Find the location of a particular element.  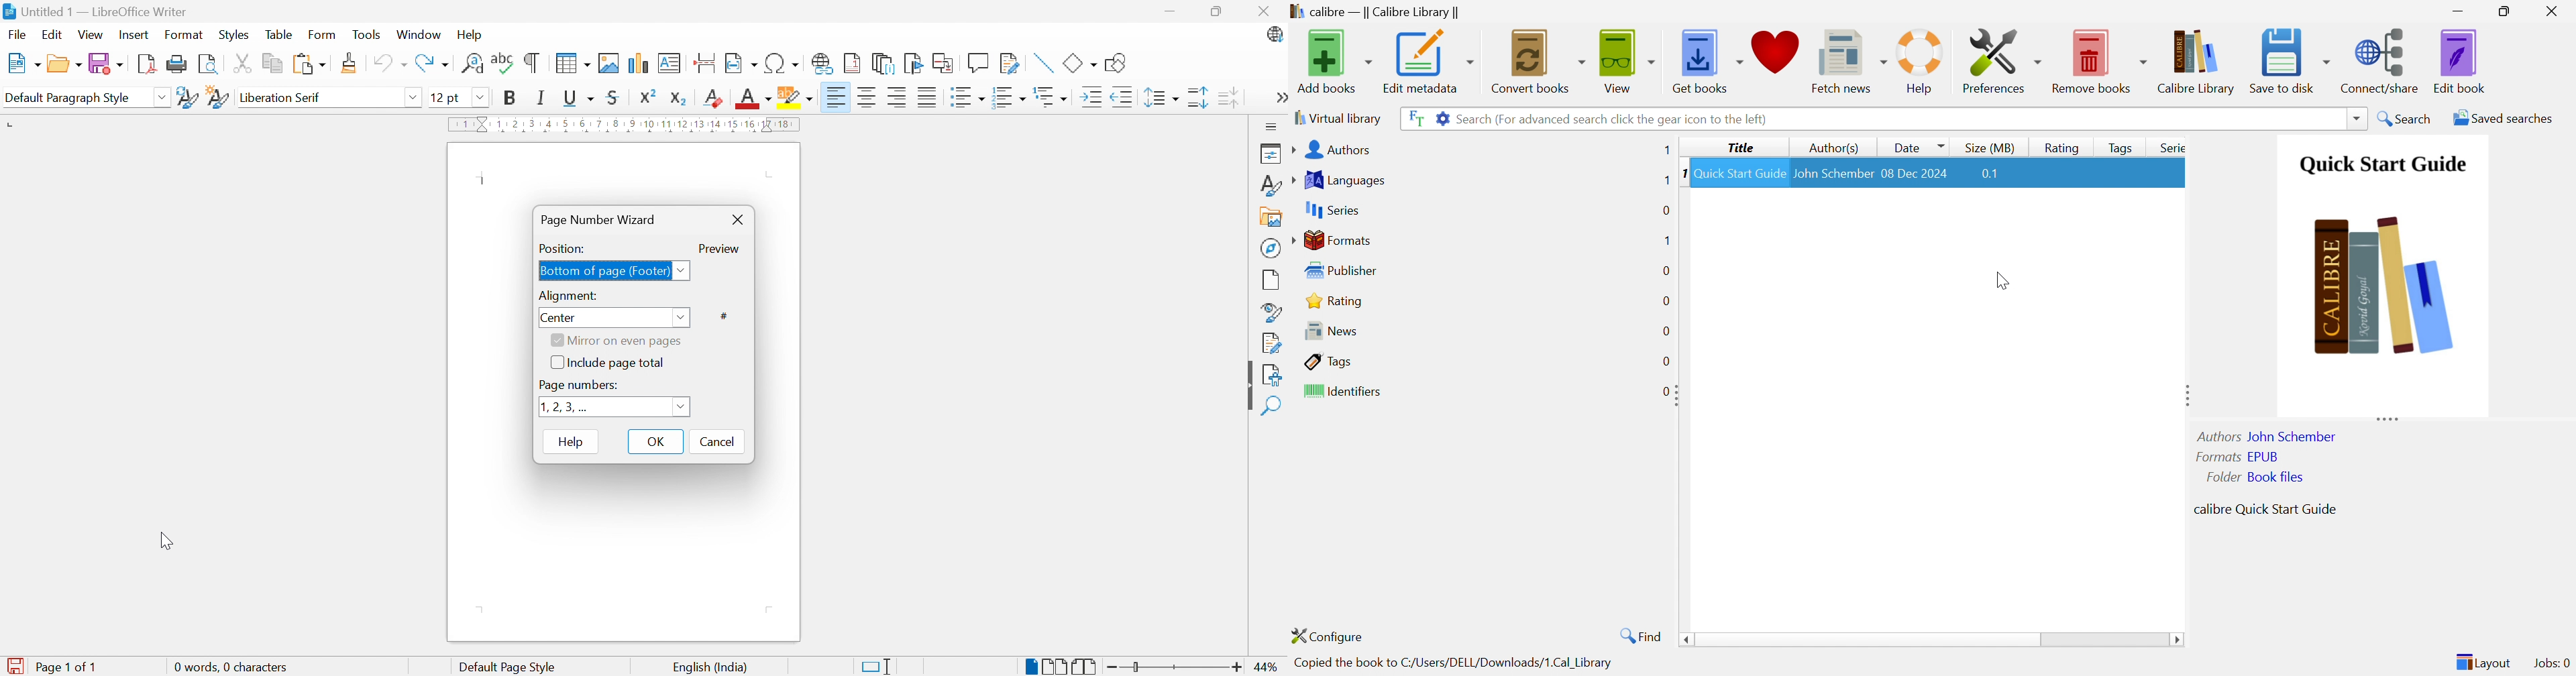

Select outline format is located at coordinates (1053, 98).